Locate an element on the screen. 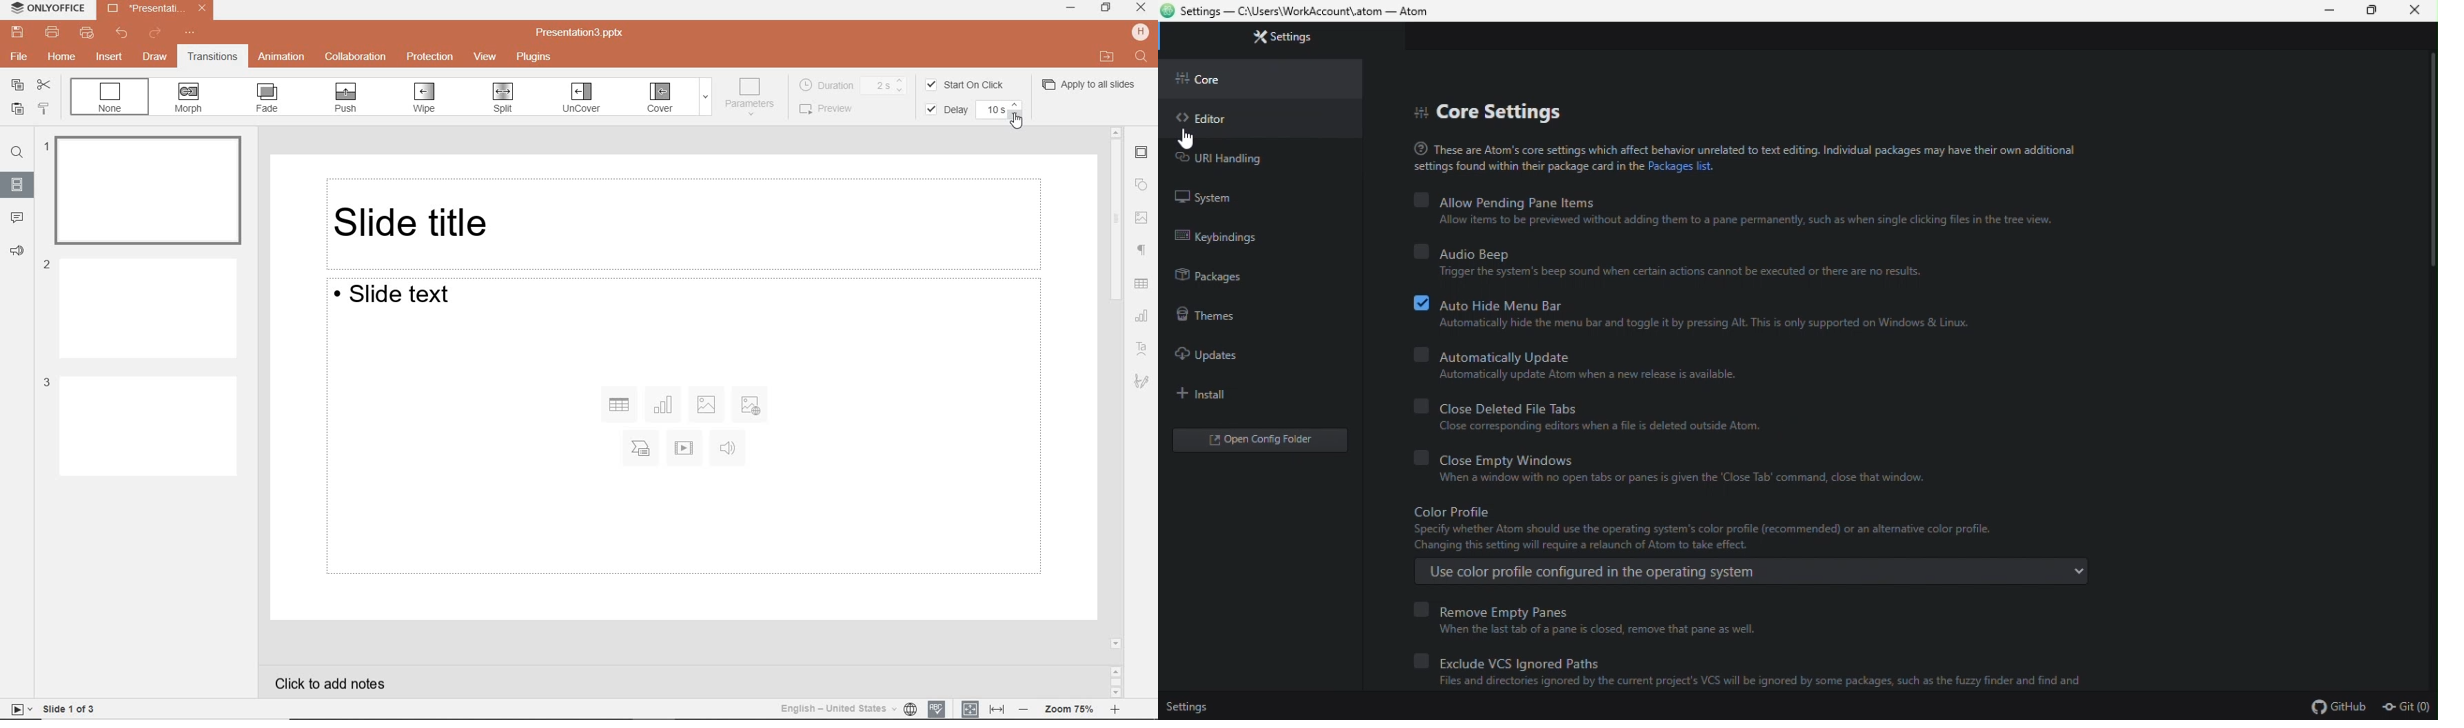  Slide Text is located at coordinates (682, 428).